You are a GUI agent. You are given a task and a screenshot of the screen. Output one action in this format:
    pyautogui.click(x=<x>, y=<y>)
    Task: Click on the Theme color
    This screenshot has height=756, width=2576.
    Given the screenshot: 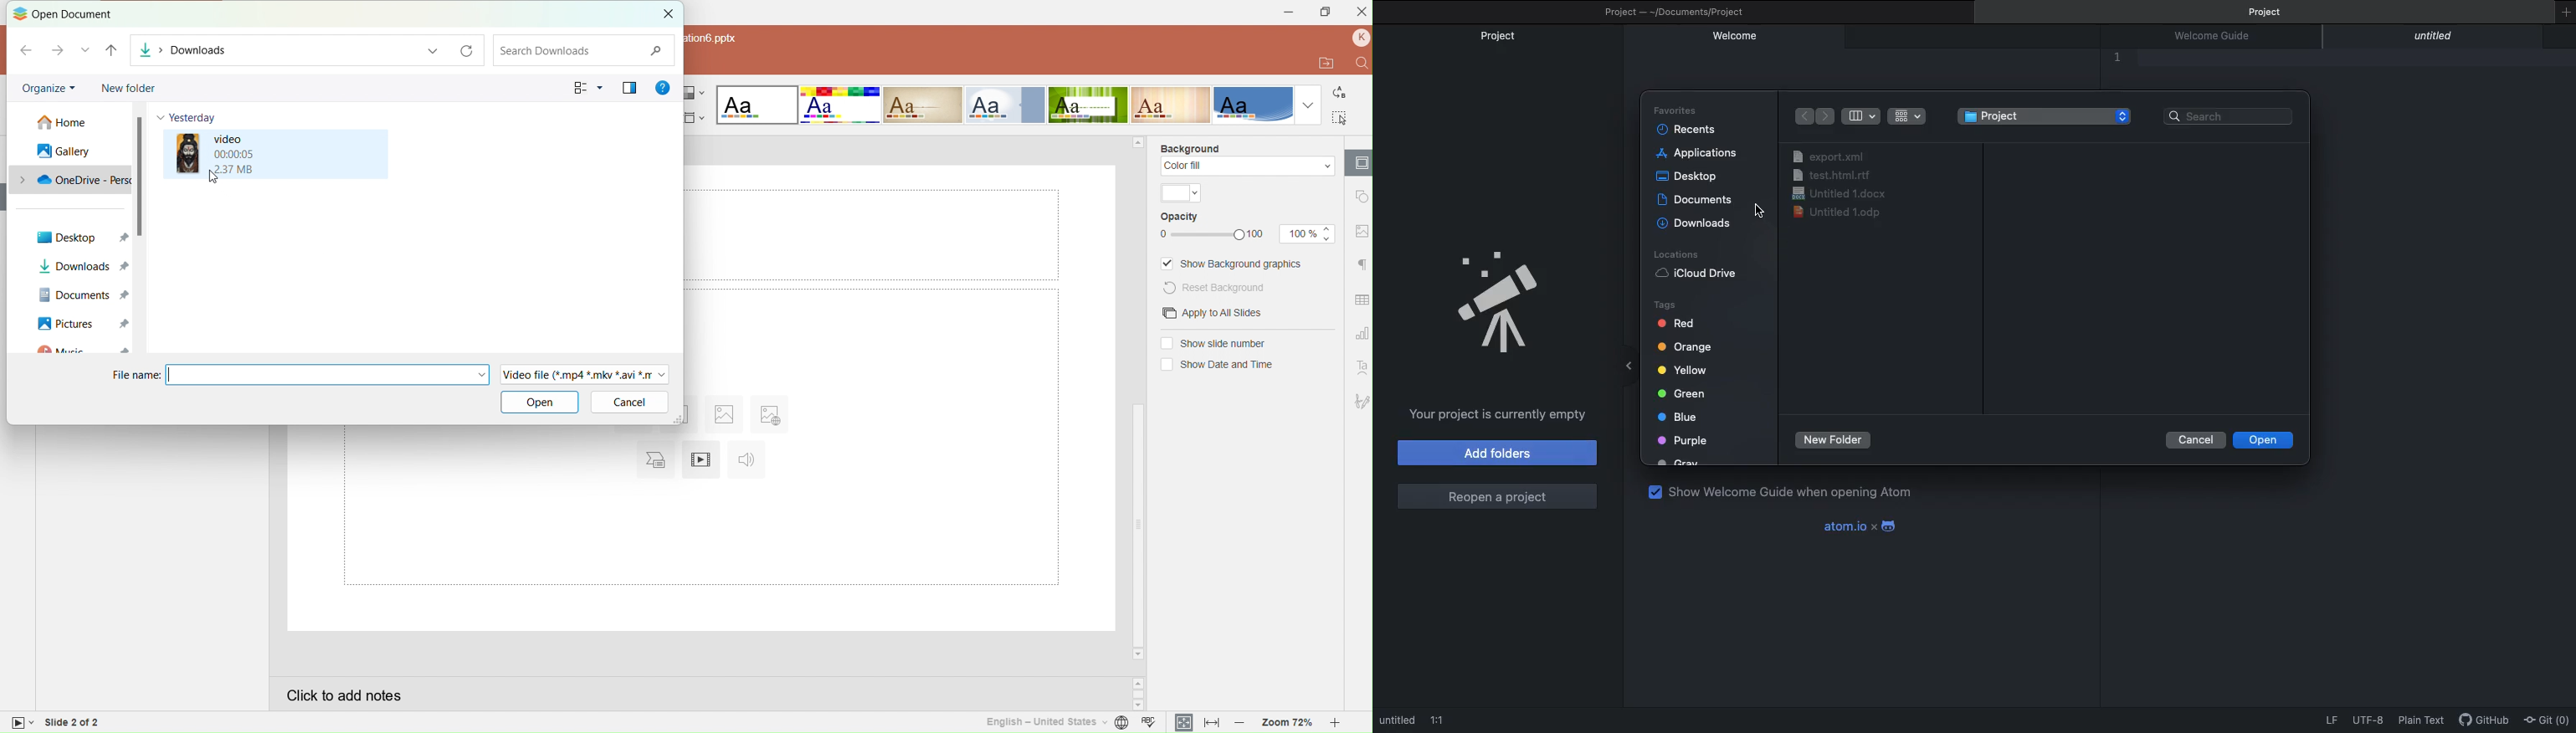 What is the action you would take?
    pyautogui.click(x=1179, y=193)
    